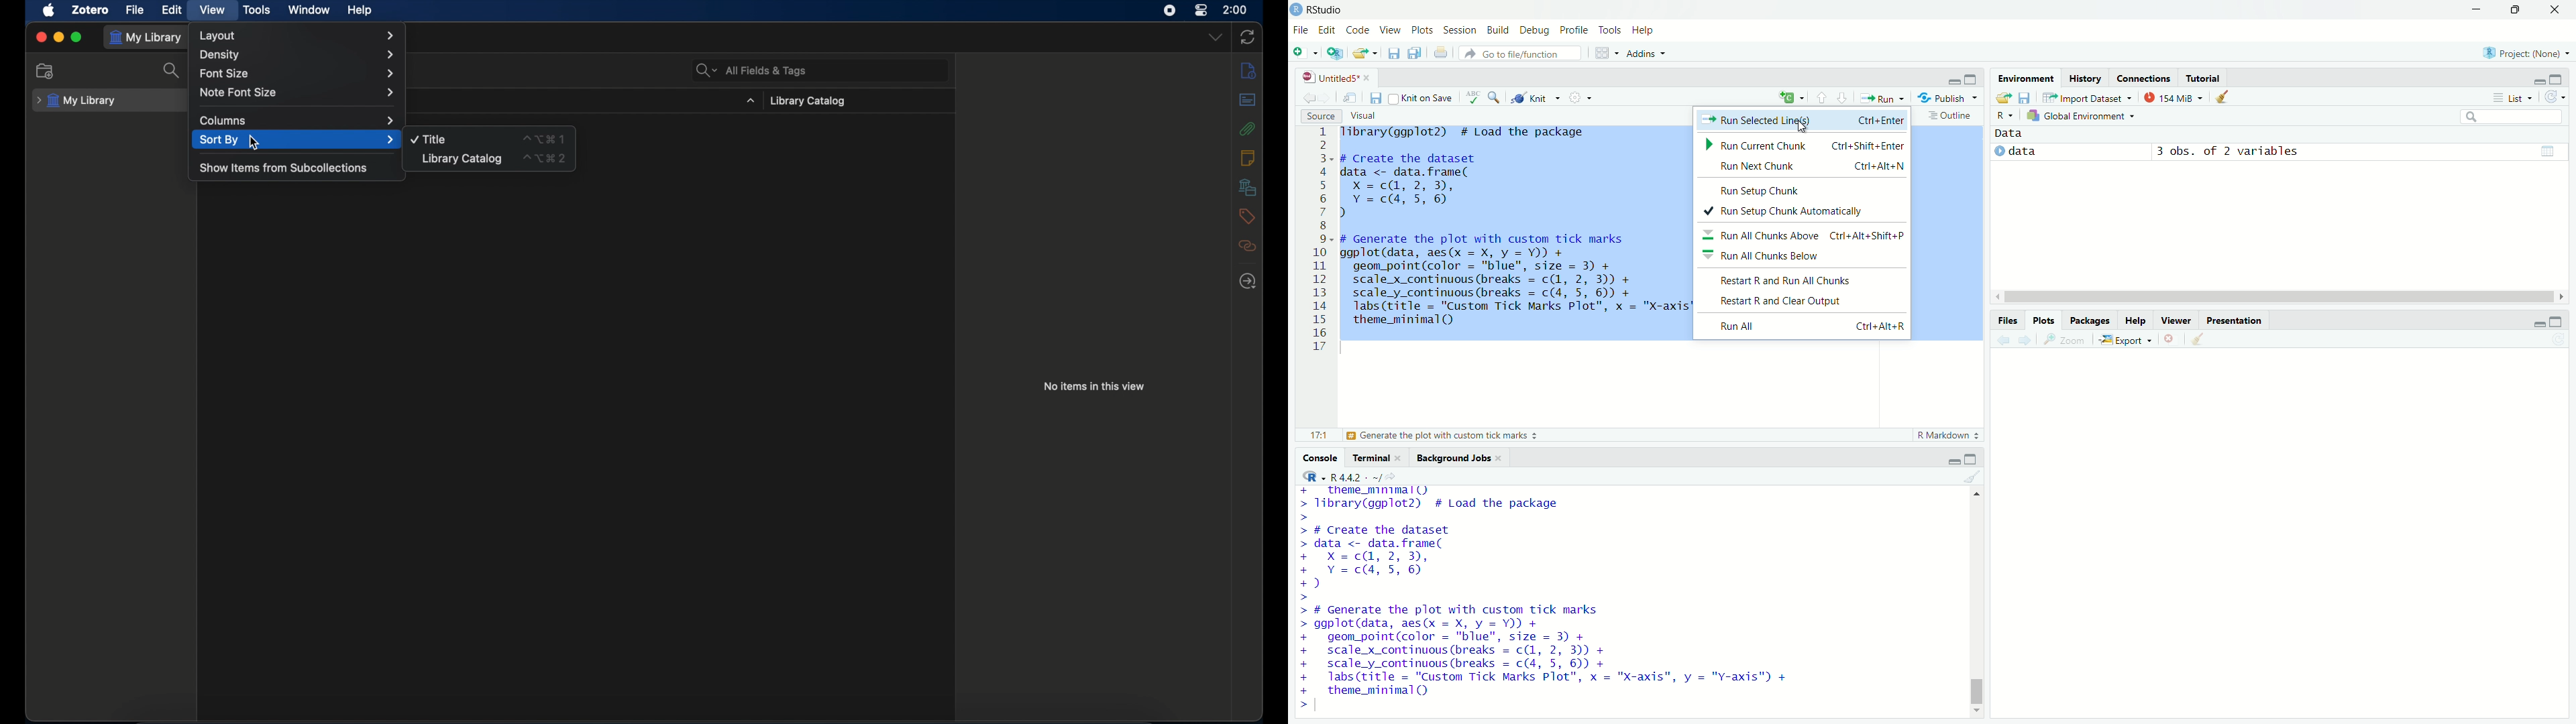 The width and height of the screenshot is (2576, 728). What do you see at coordinates (2564, 296) in the screenshot?
I see `move right` at bounding box center [2564, 296].